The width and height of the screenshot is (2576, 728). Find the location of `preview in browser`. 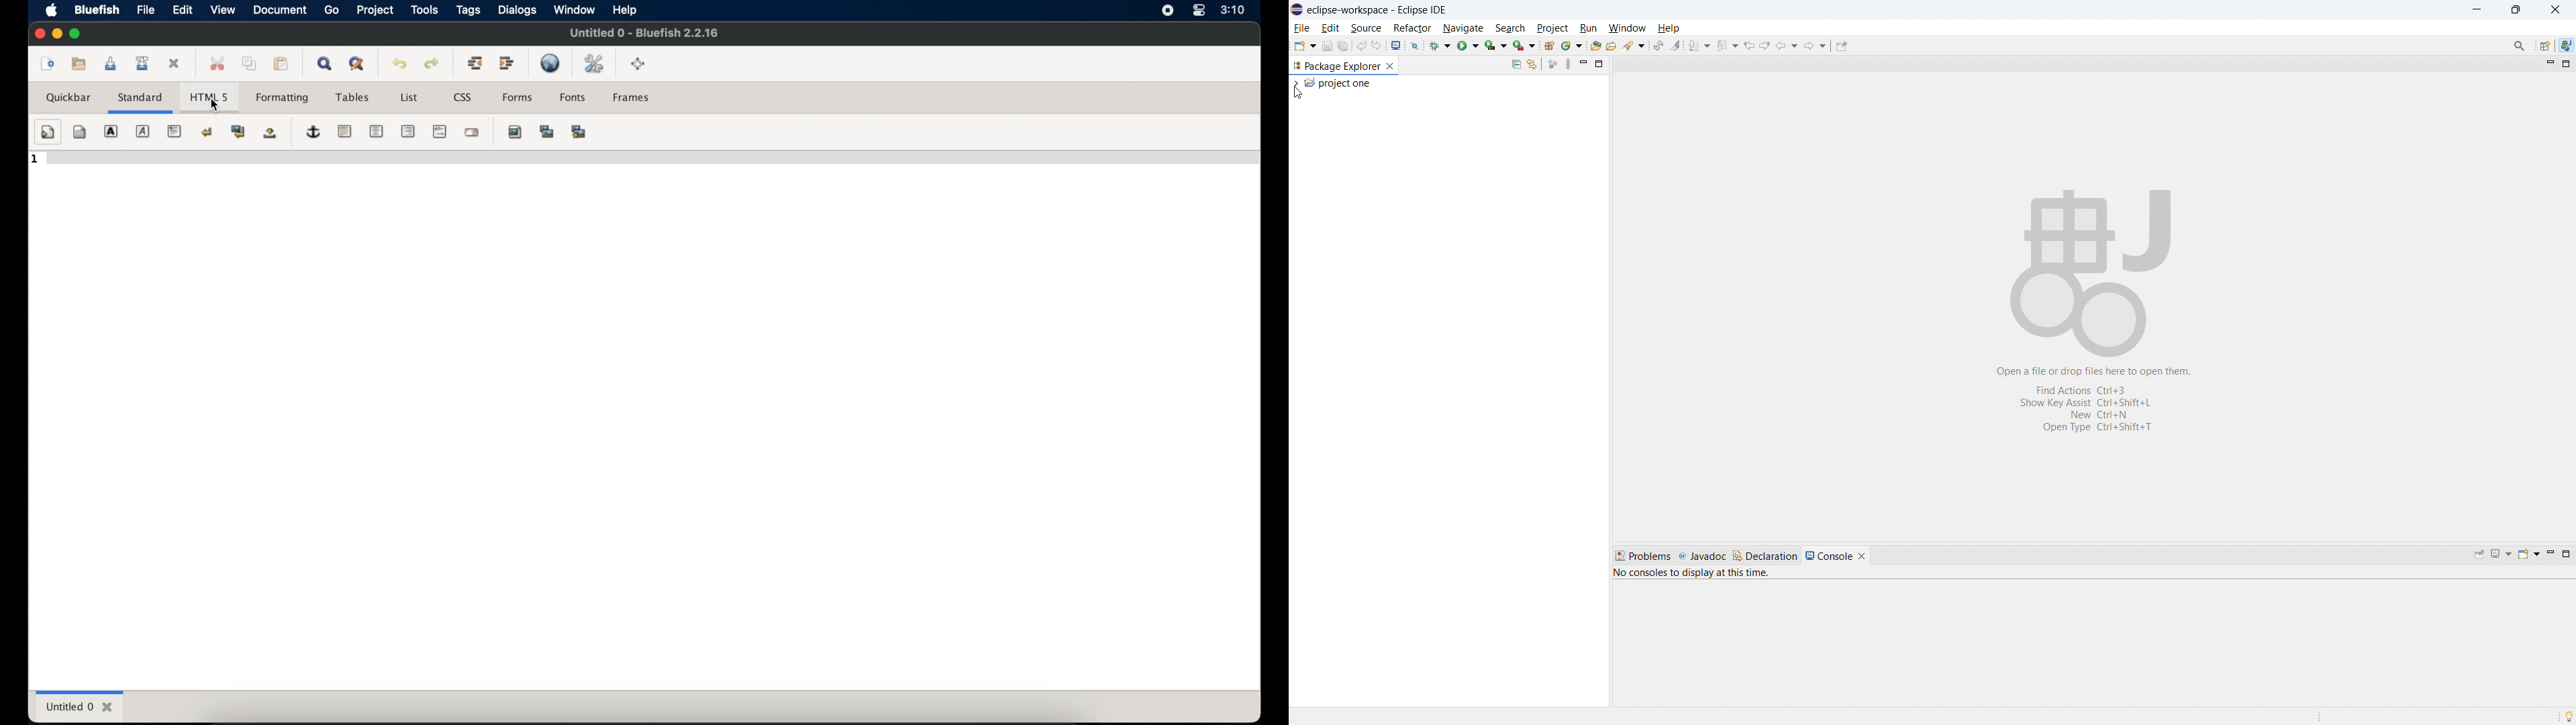

preview in browser is located at coordinates (552, 63).